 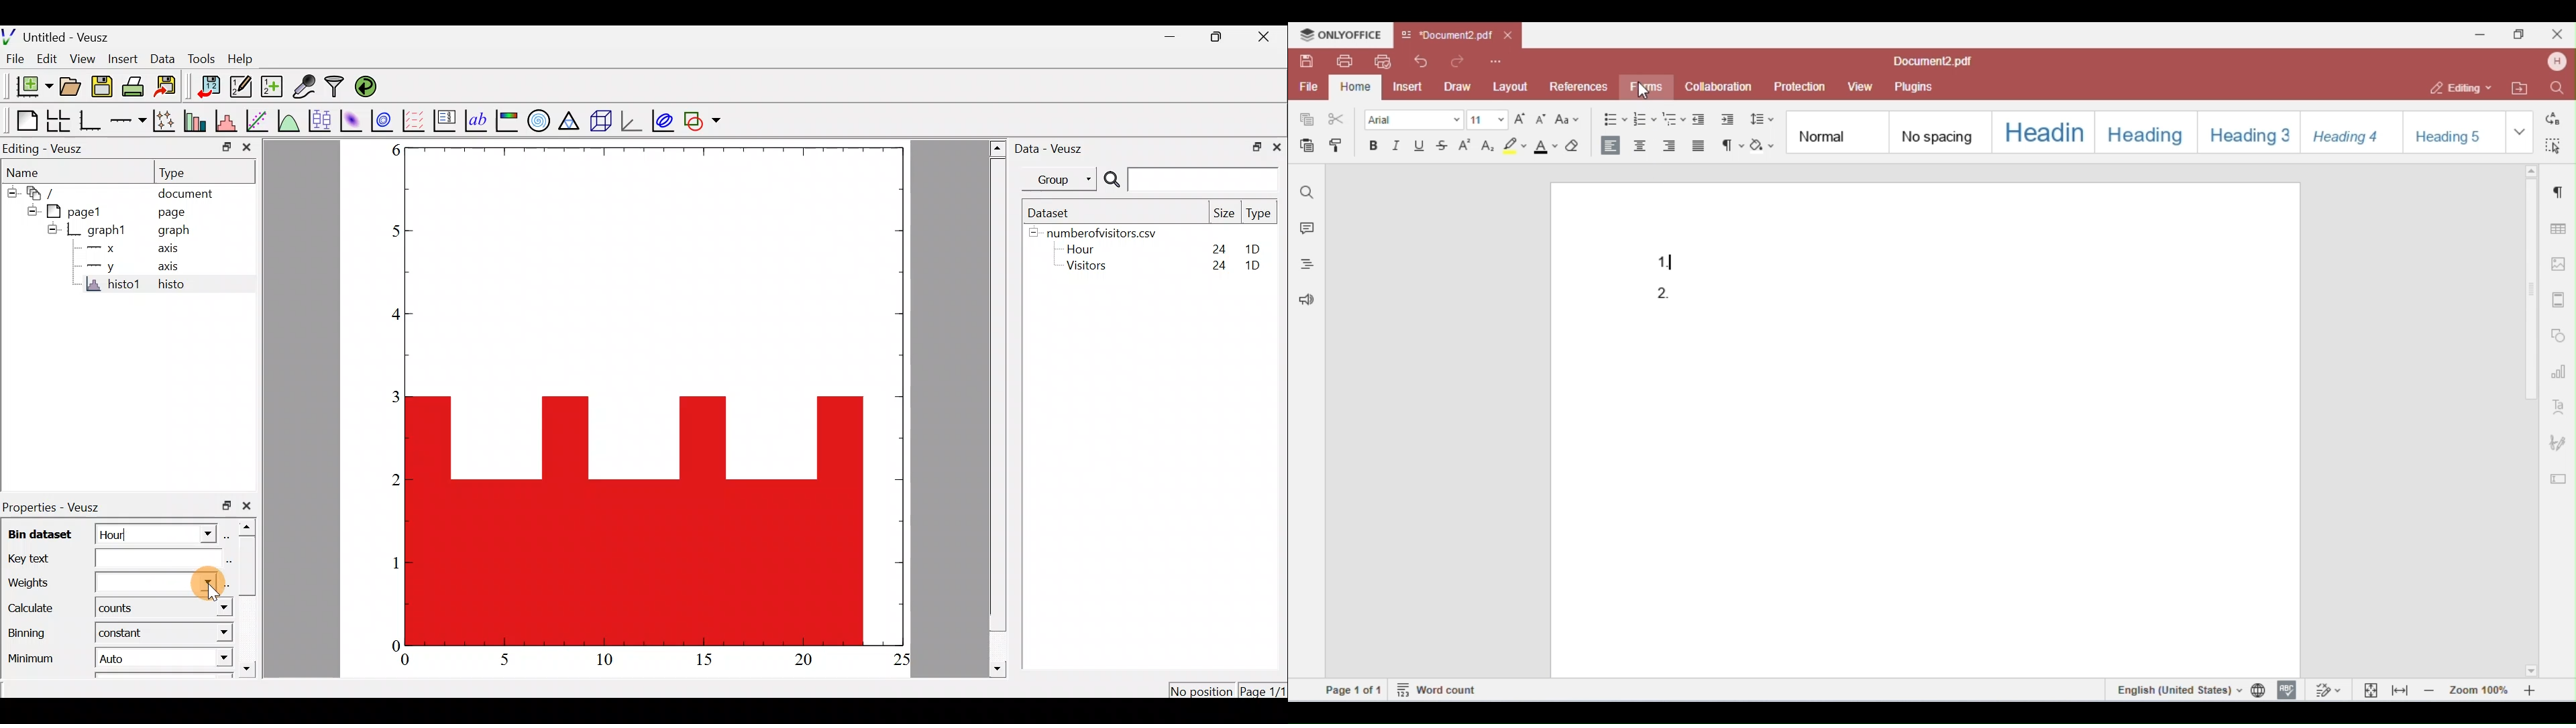 What do you see at coordinates (224, 505) in the screenshot?
I see `restore down` at bounding box center [224, 505].